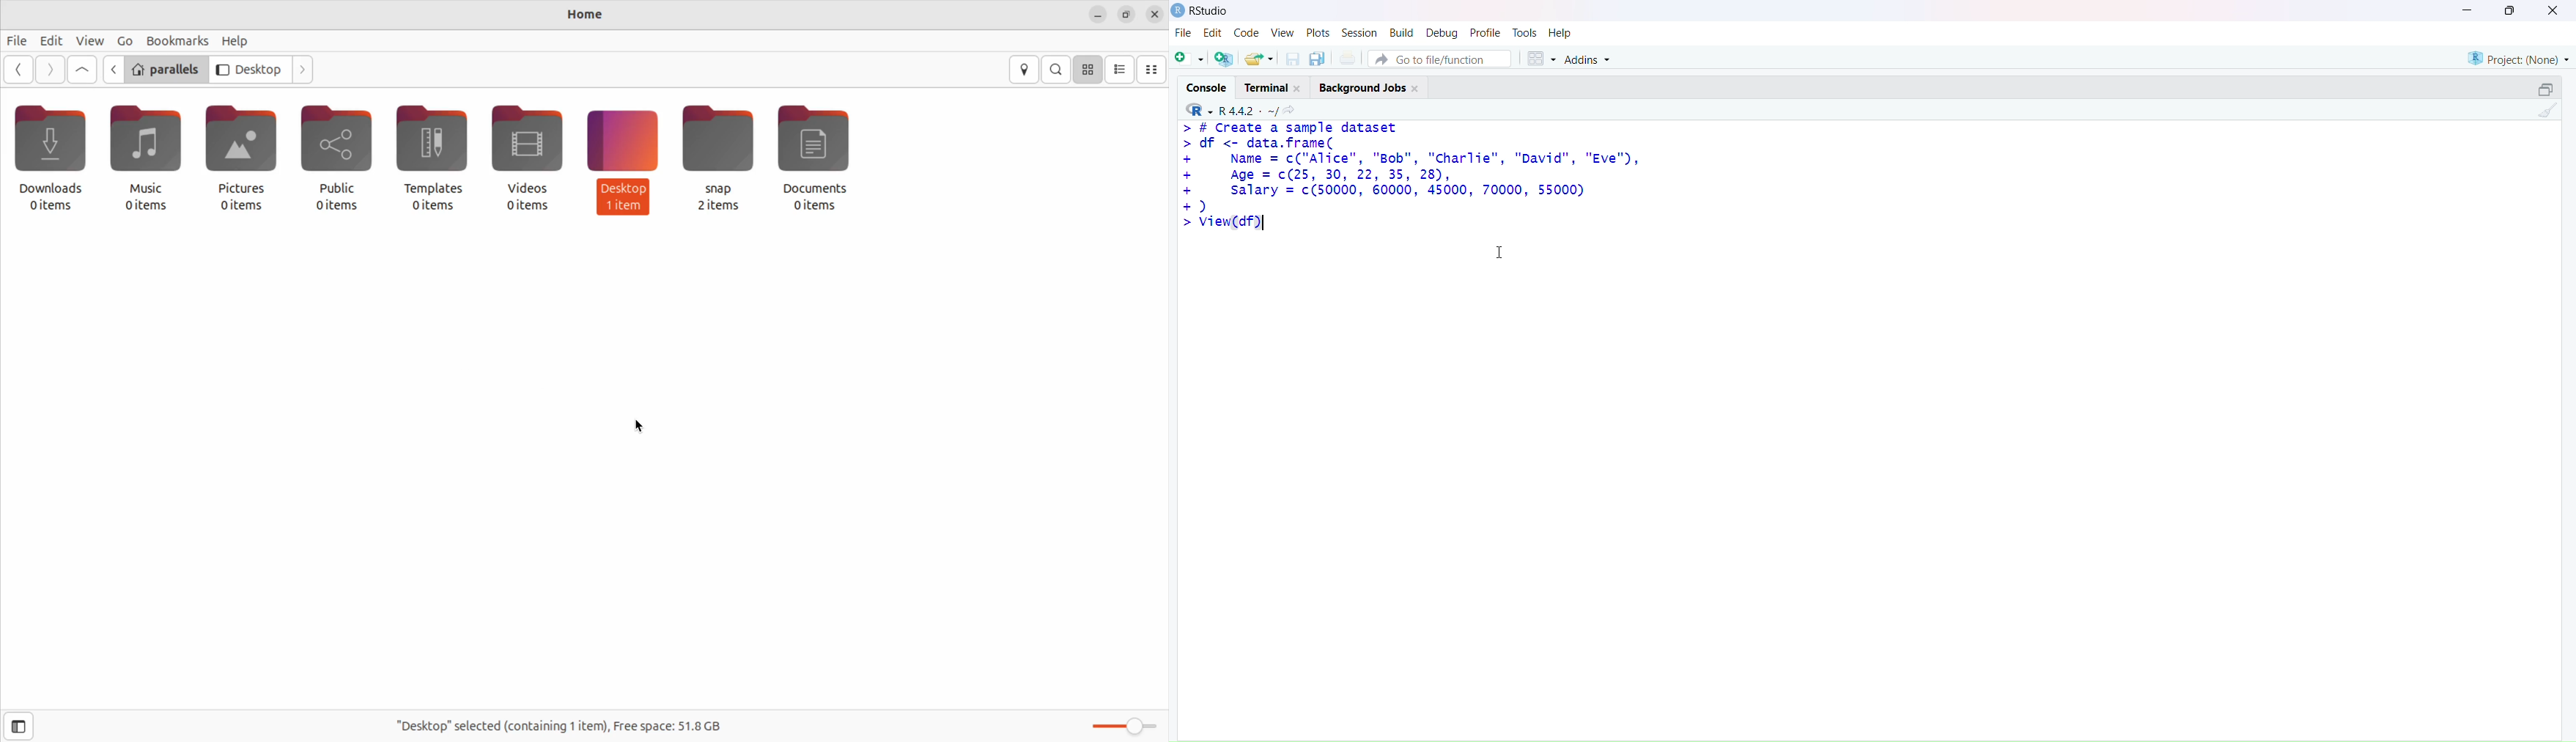 The width and height of the screenshot is (2576, 756). I want to click on background jobs, so click(1370, 87).